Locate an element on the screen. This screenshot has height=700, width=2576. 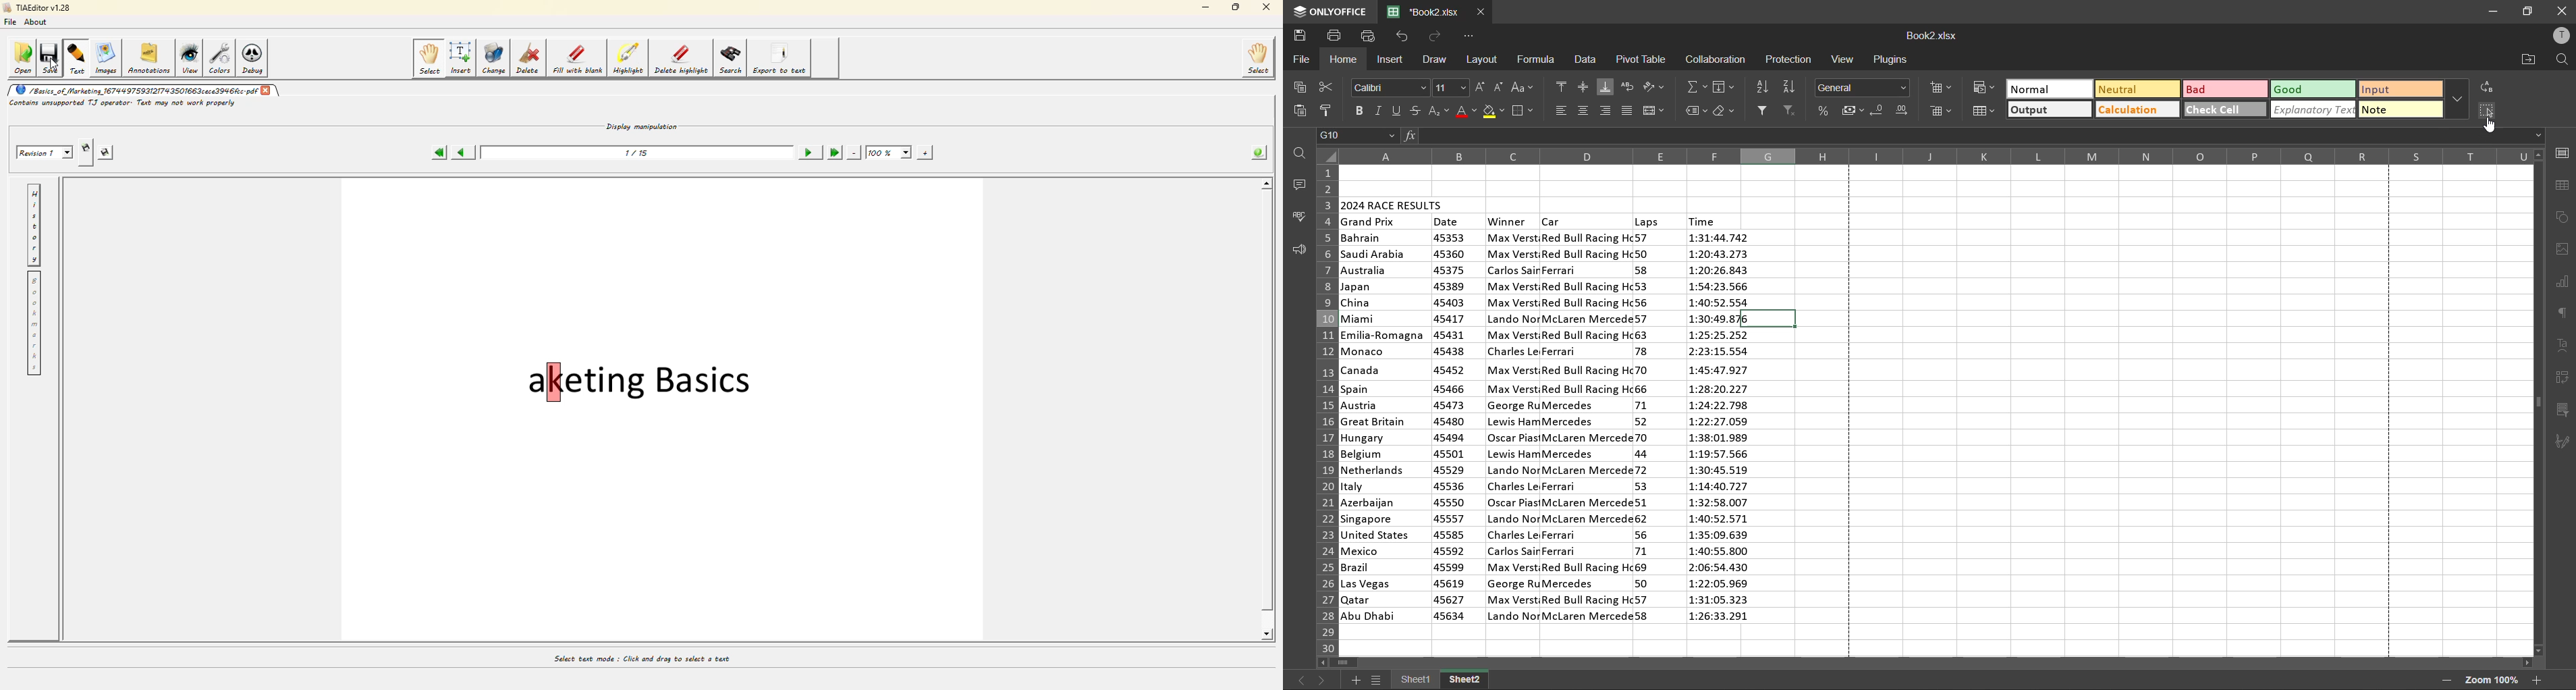
cursor is located at coordinates (2490, 125).